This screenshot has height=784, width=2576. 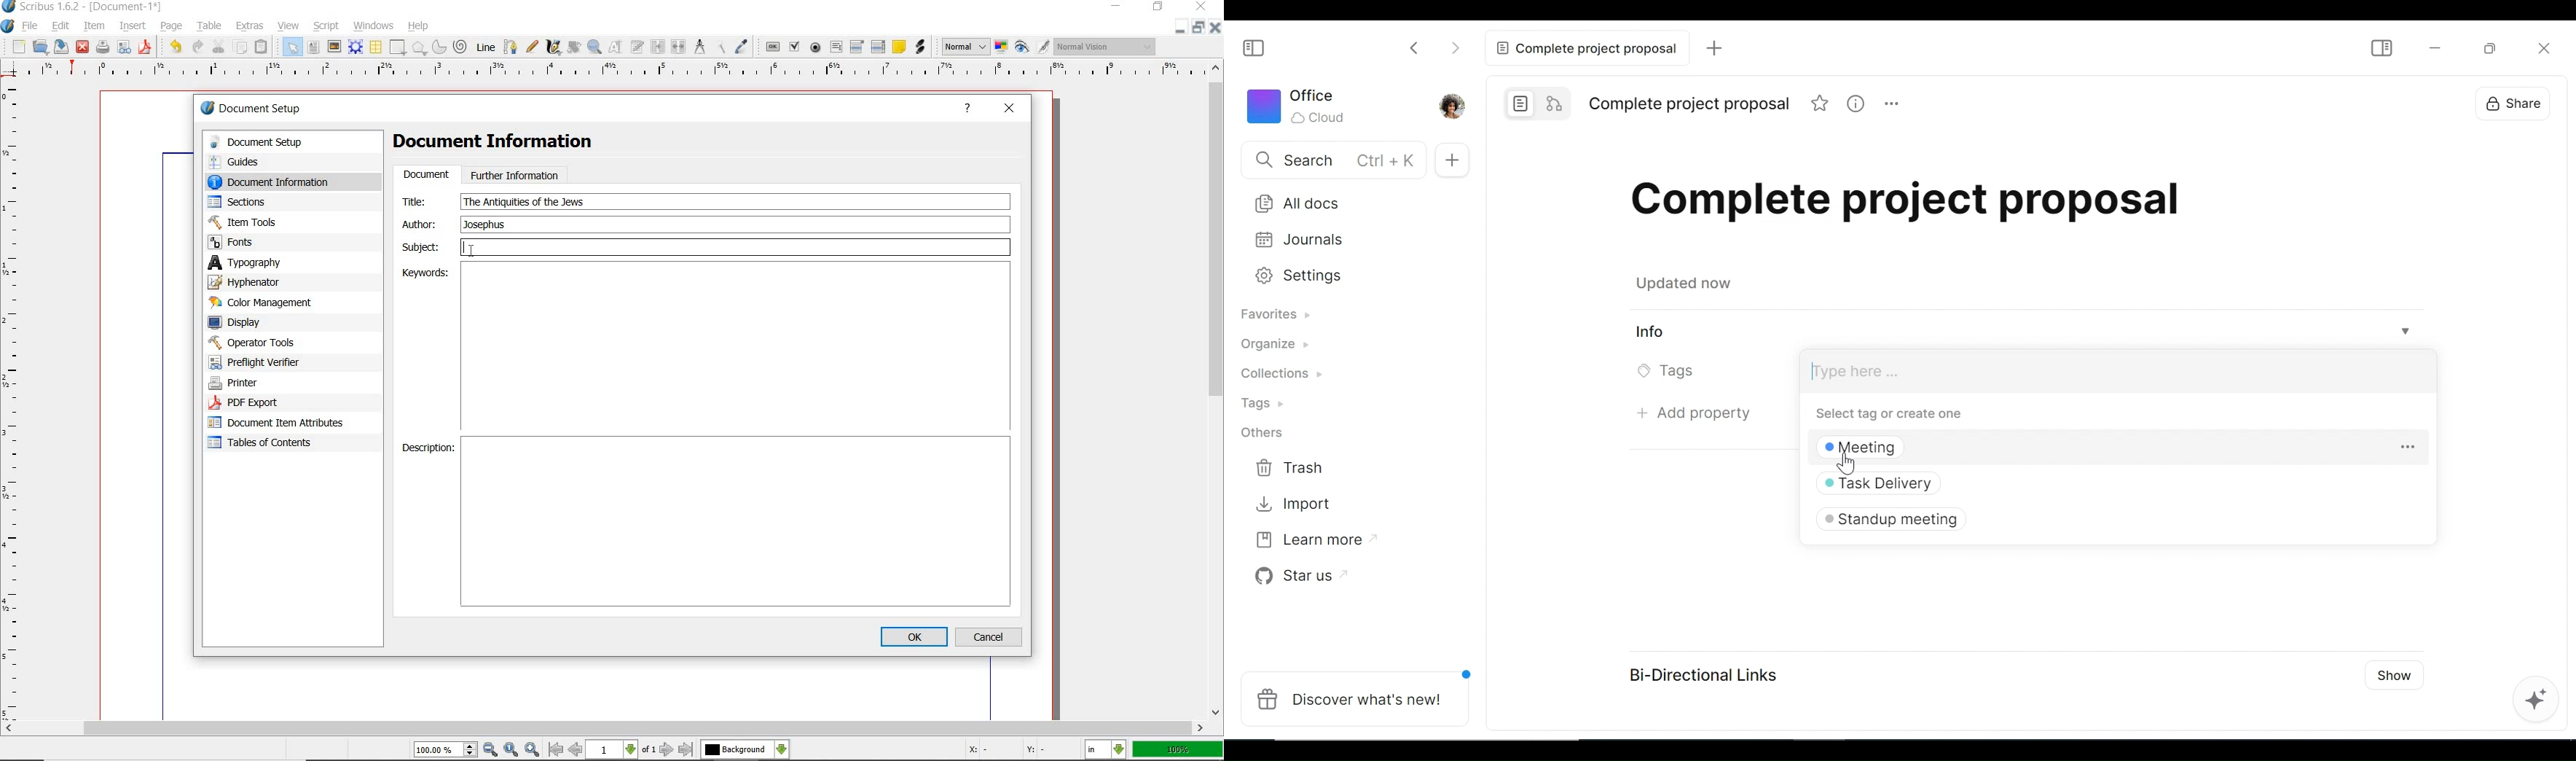 I want to click on insert, so click(x=133, y=26).